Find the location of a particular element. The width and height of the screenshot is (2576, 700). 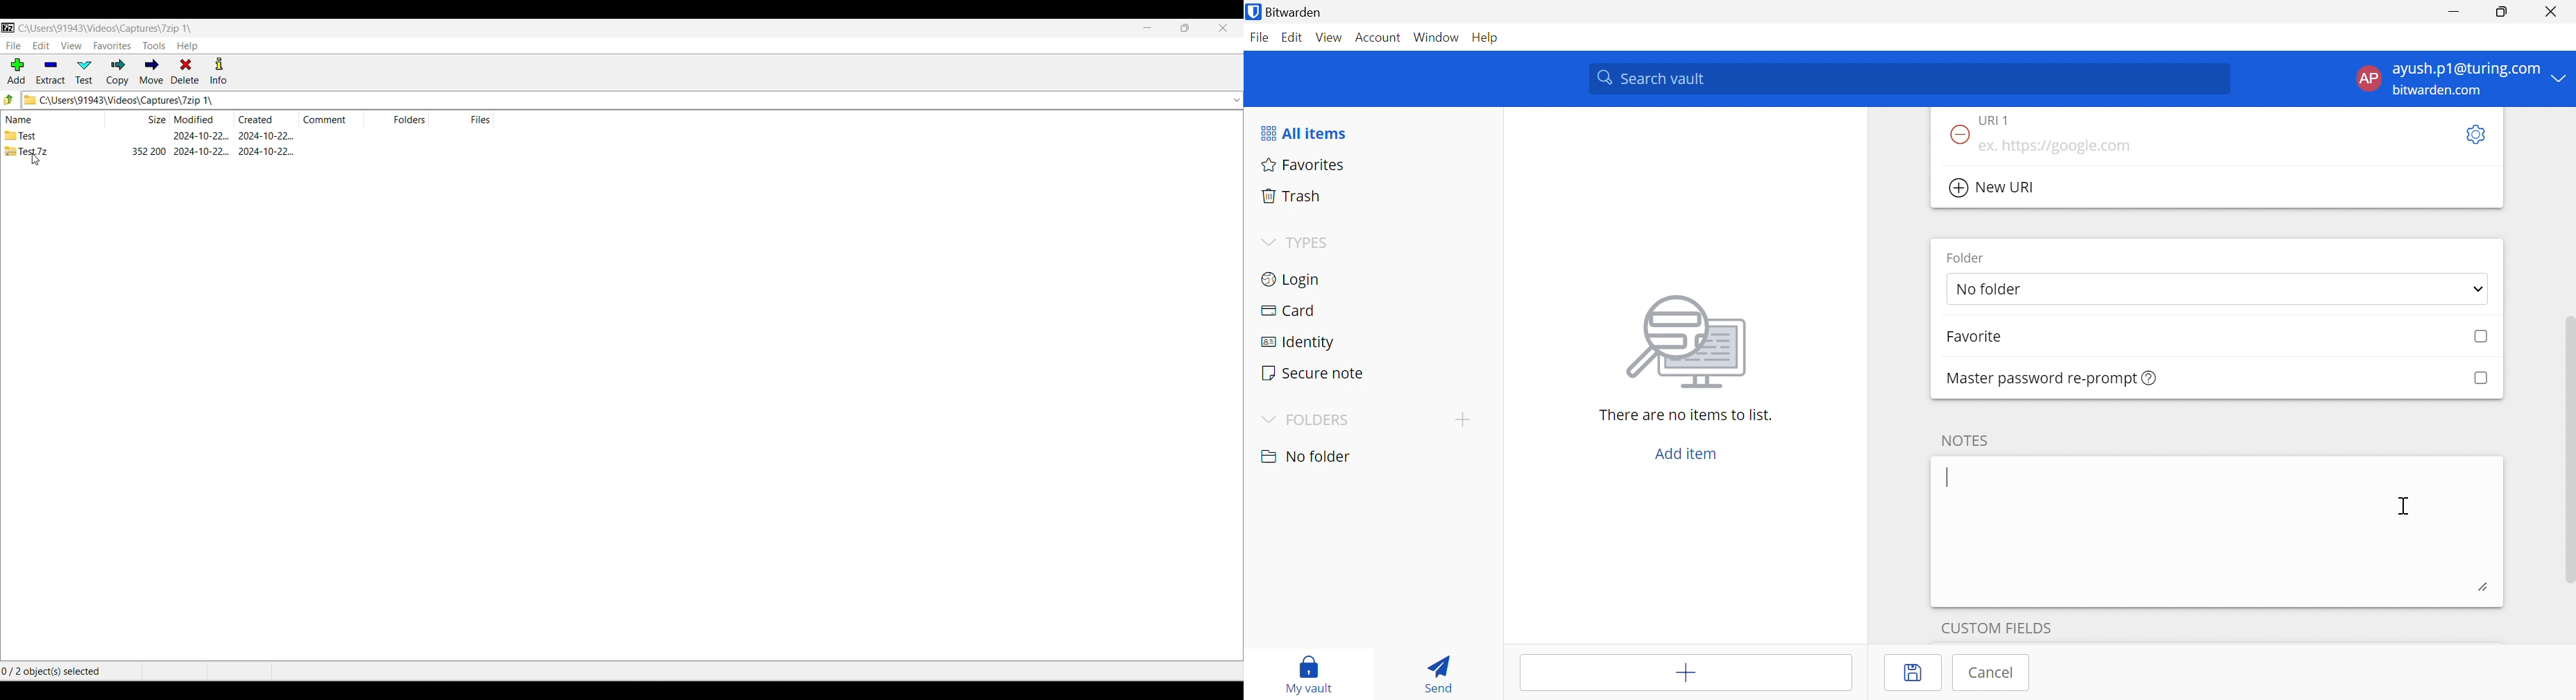

File name column is located at coordinates (51, 119).